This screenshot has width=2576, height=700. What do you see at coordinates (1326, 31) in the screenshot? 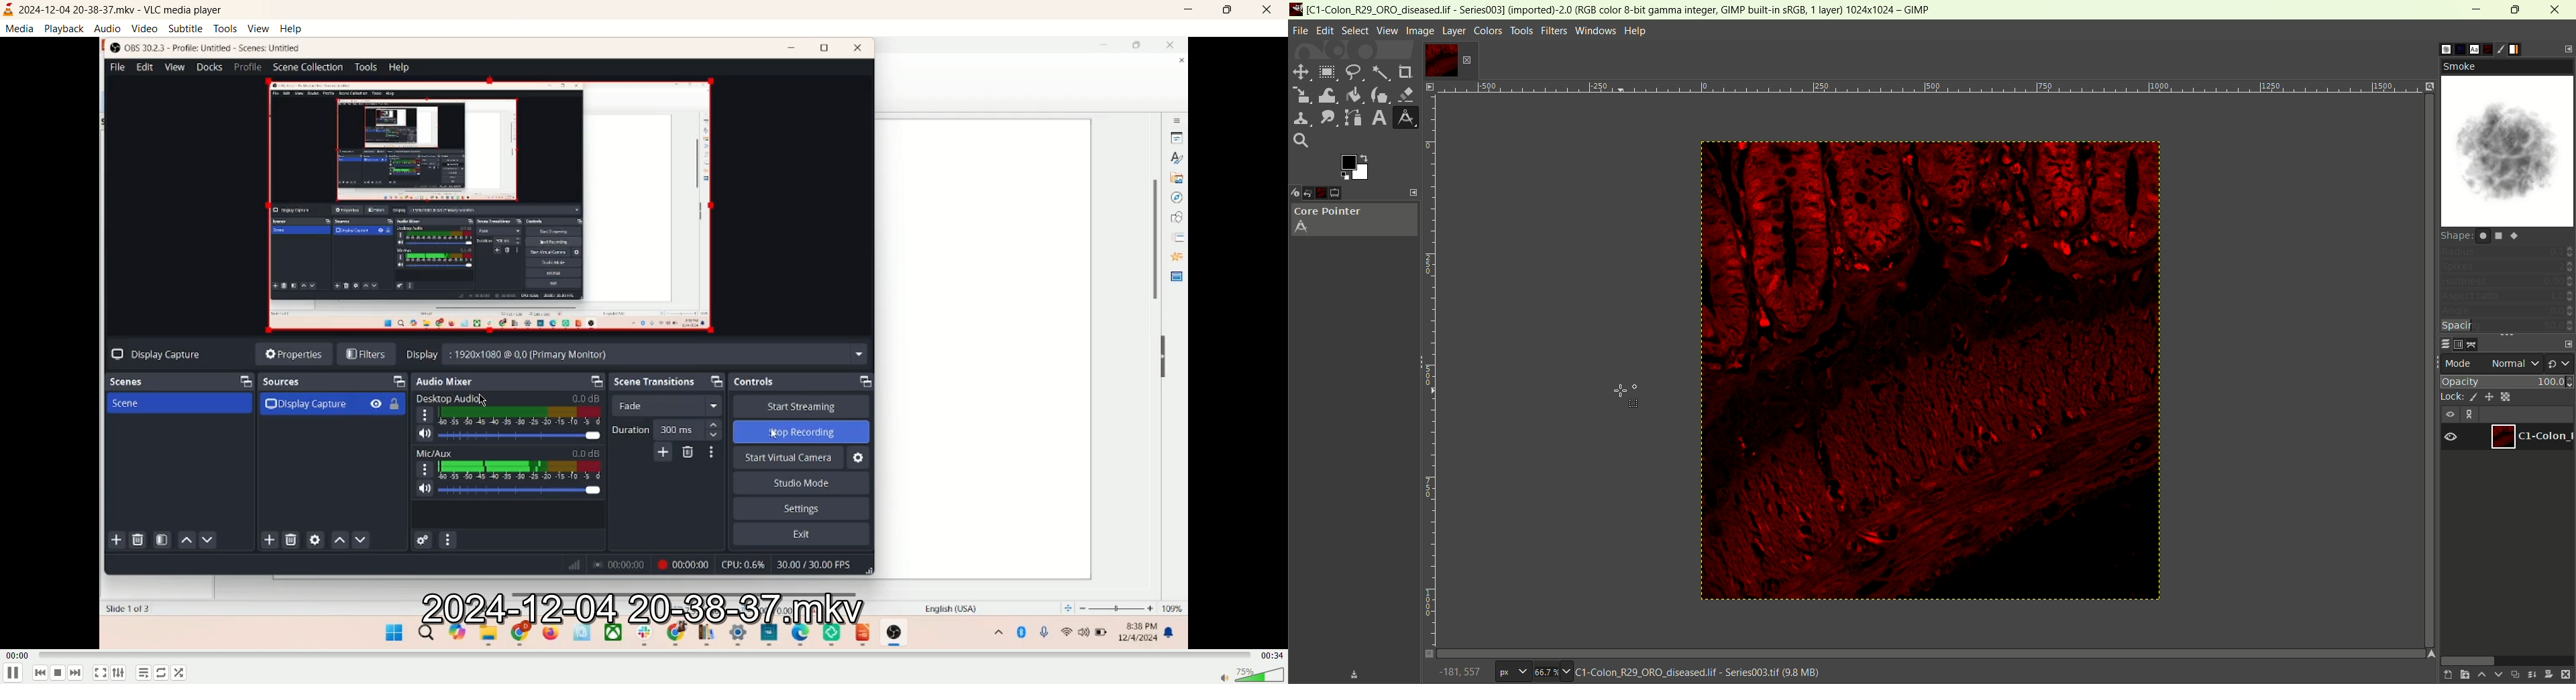
I see `edit` at bounding box center [1326, 31].